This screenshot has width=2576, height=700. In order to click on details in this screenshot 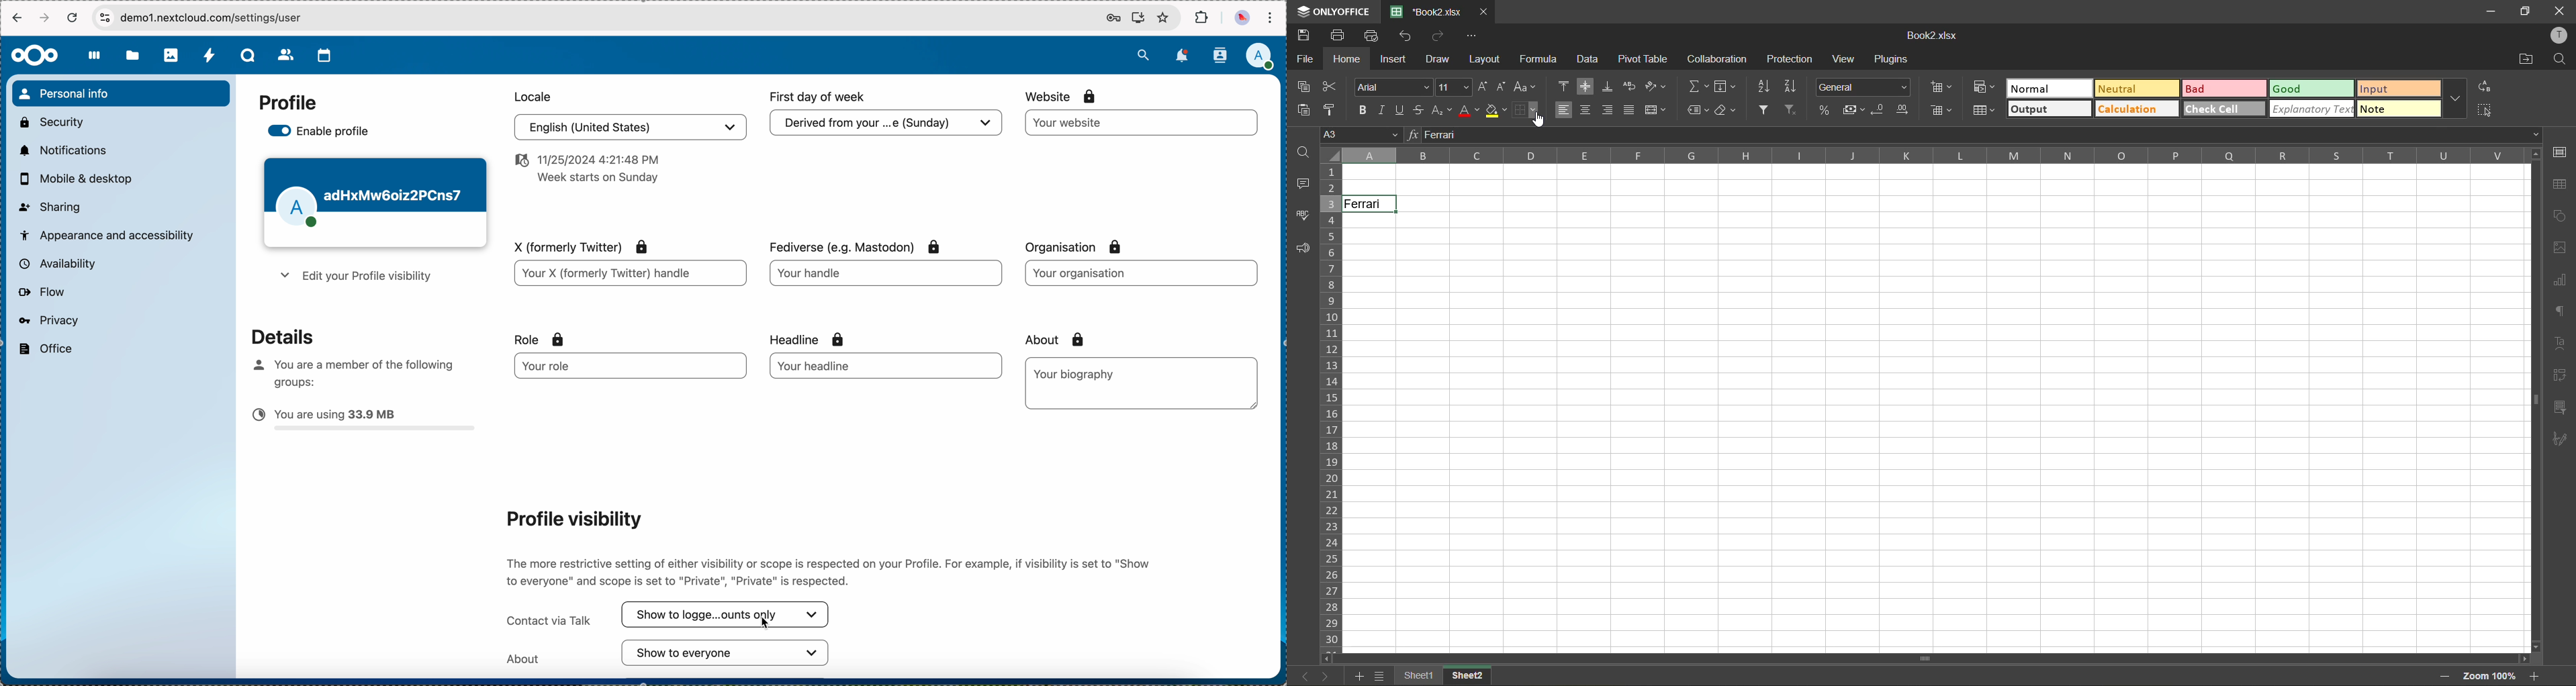, I will do `click(274, 335)`.